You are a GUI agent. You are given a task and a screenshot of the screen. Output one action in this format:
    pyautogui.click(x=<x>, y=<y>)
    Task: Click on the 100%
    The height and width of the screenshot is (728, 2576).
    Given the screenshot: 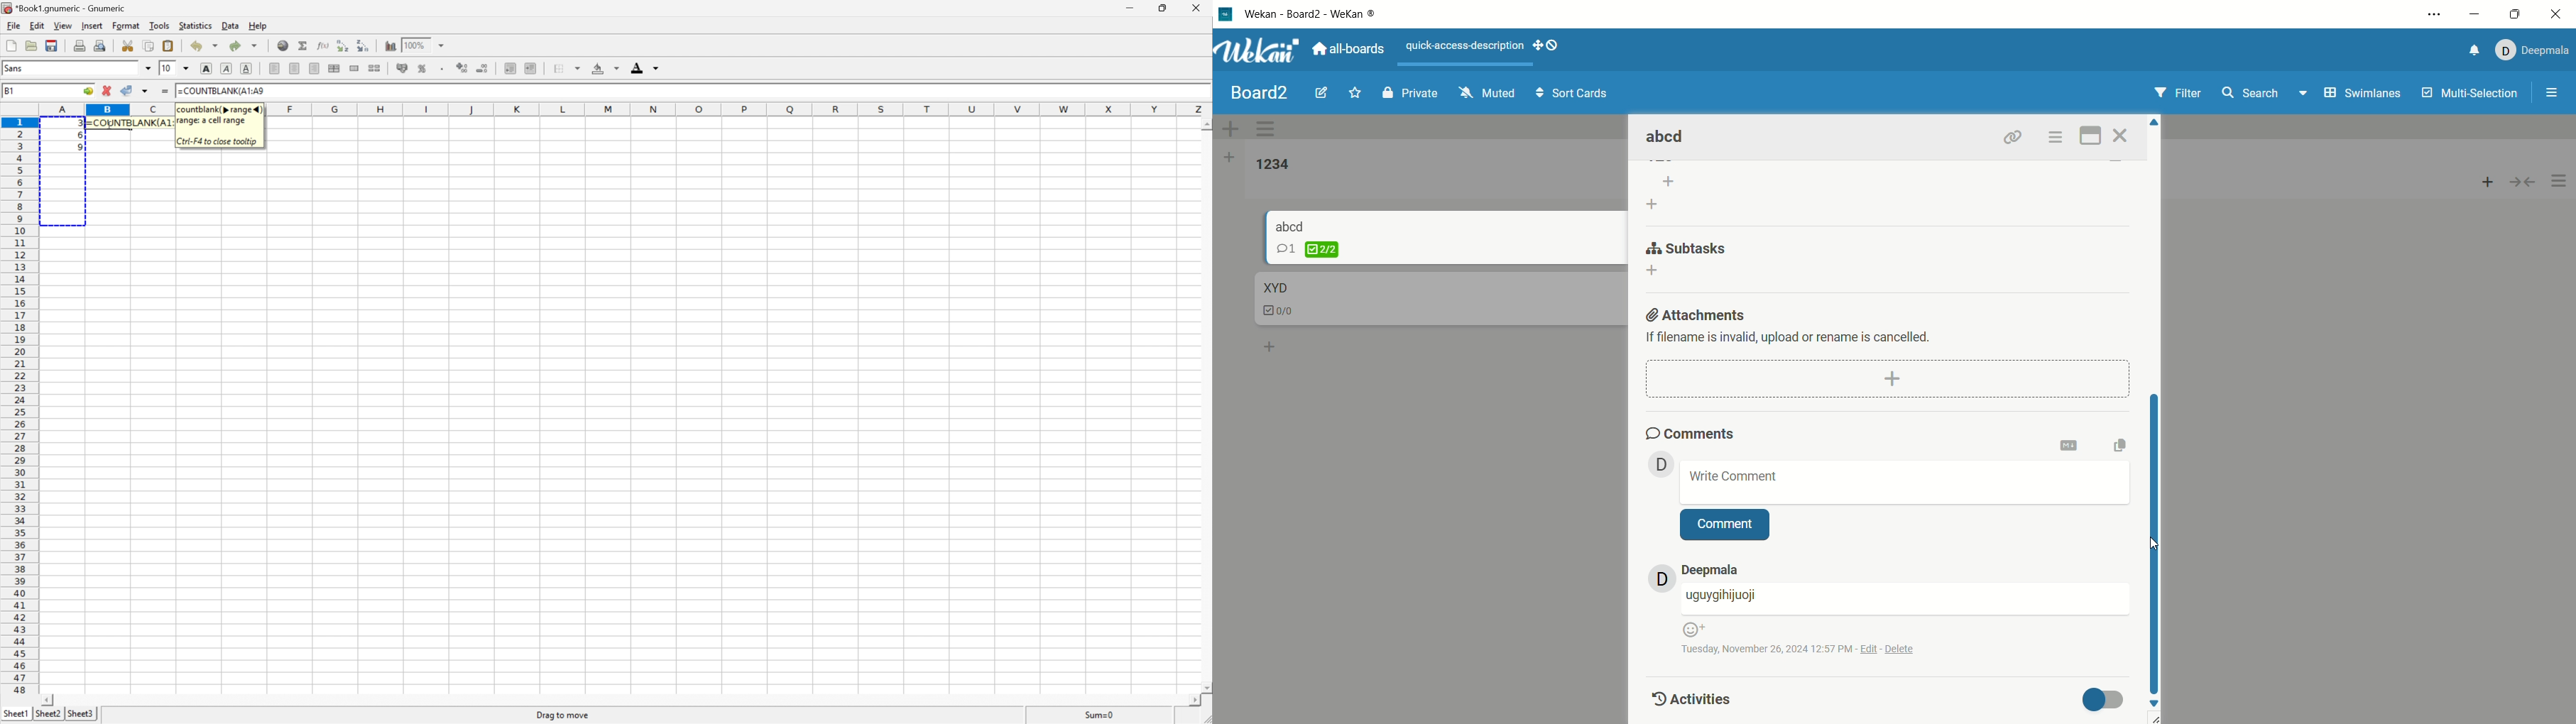 What is the action you would take?
    pyautogui.click(x=418, y=45)
    